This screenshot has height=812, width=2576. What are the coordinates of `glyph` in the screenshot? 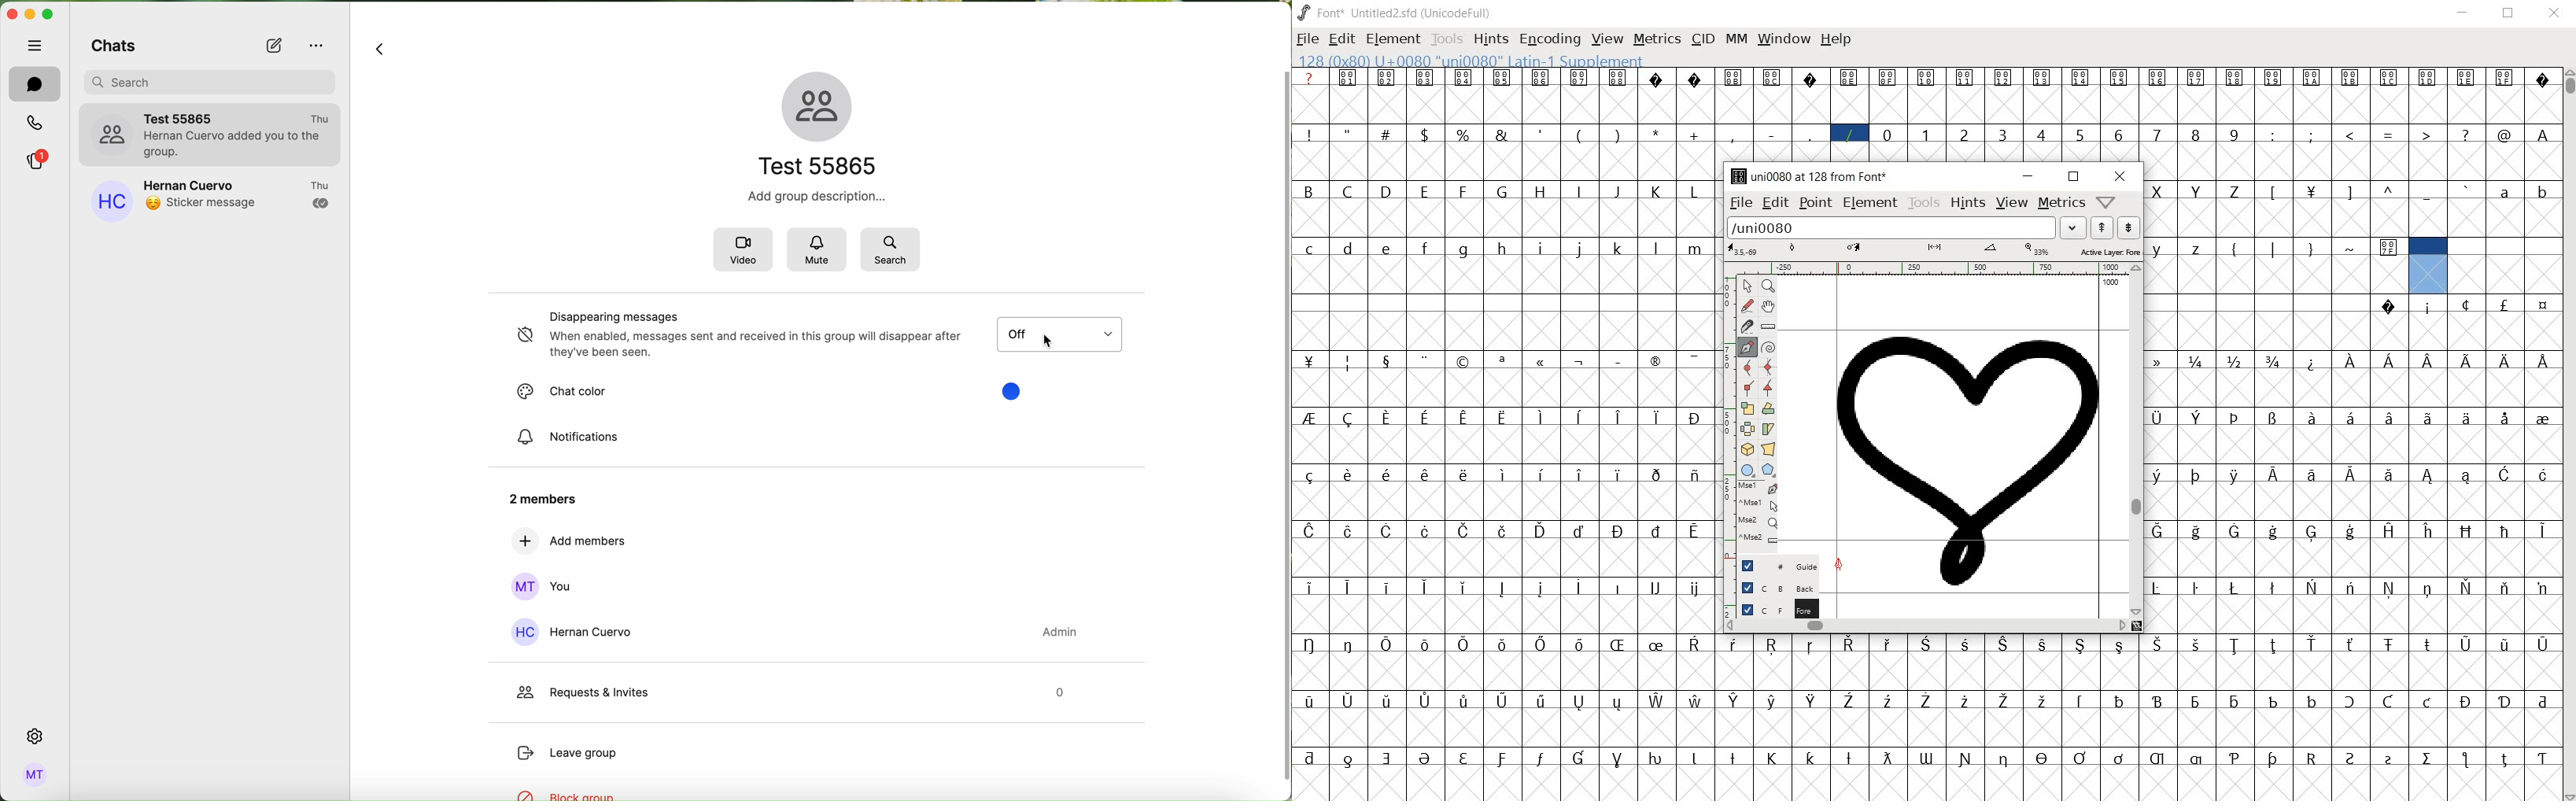 It's located at (2466, 305).